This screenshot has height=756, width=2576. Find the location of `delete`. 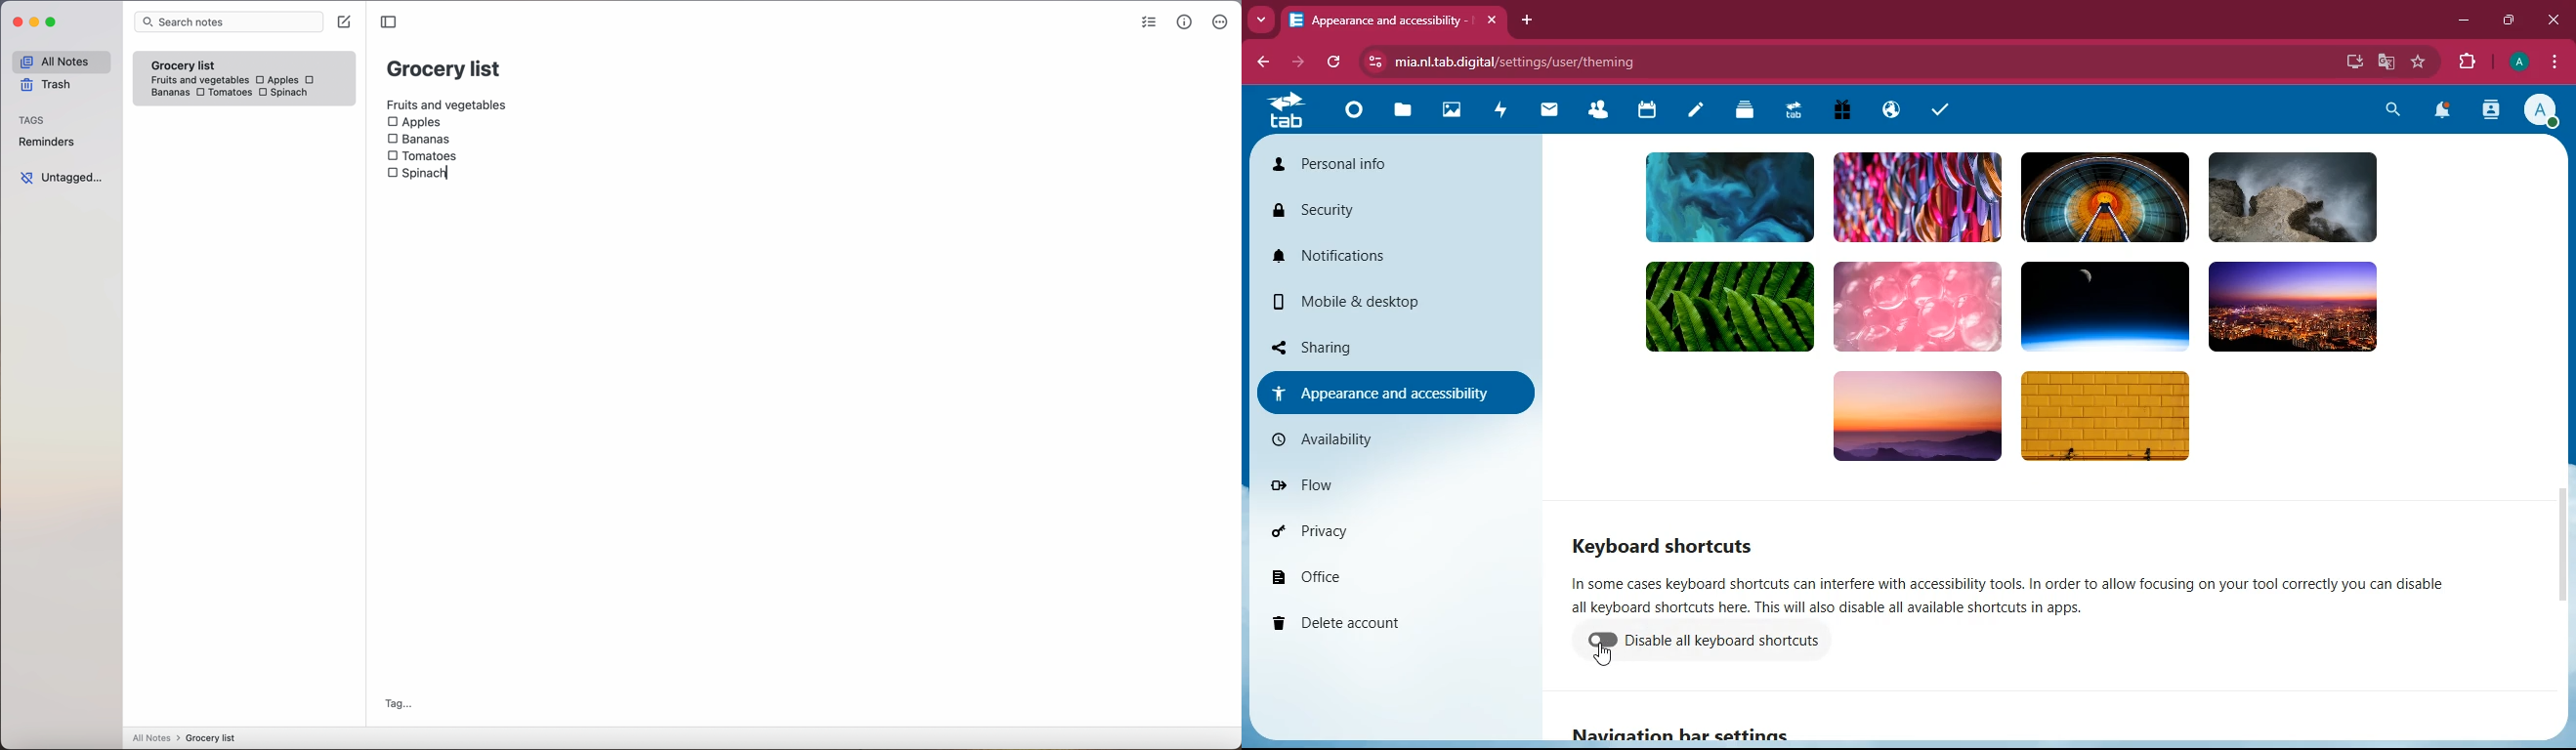

delete is located at coordinates (1399, 626).